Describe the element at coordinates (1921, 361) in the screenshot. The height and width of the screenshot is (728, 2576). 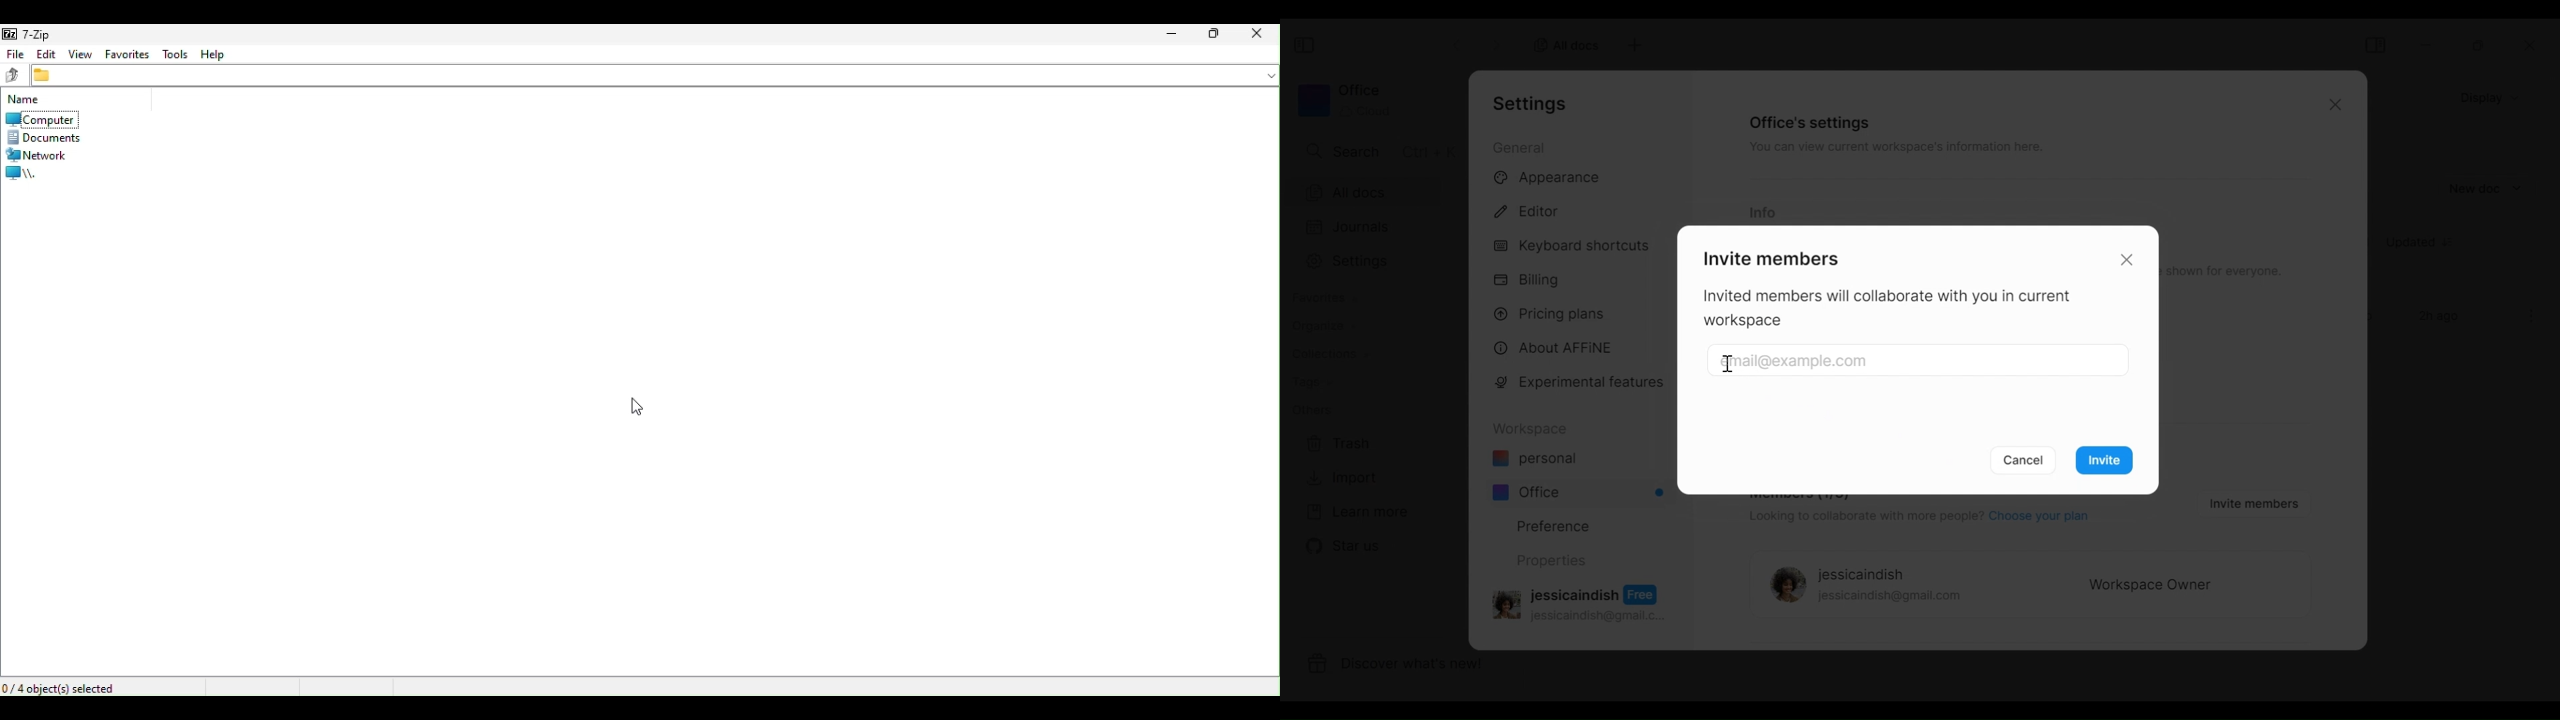
I see `Member"s email address` at that location.